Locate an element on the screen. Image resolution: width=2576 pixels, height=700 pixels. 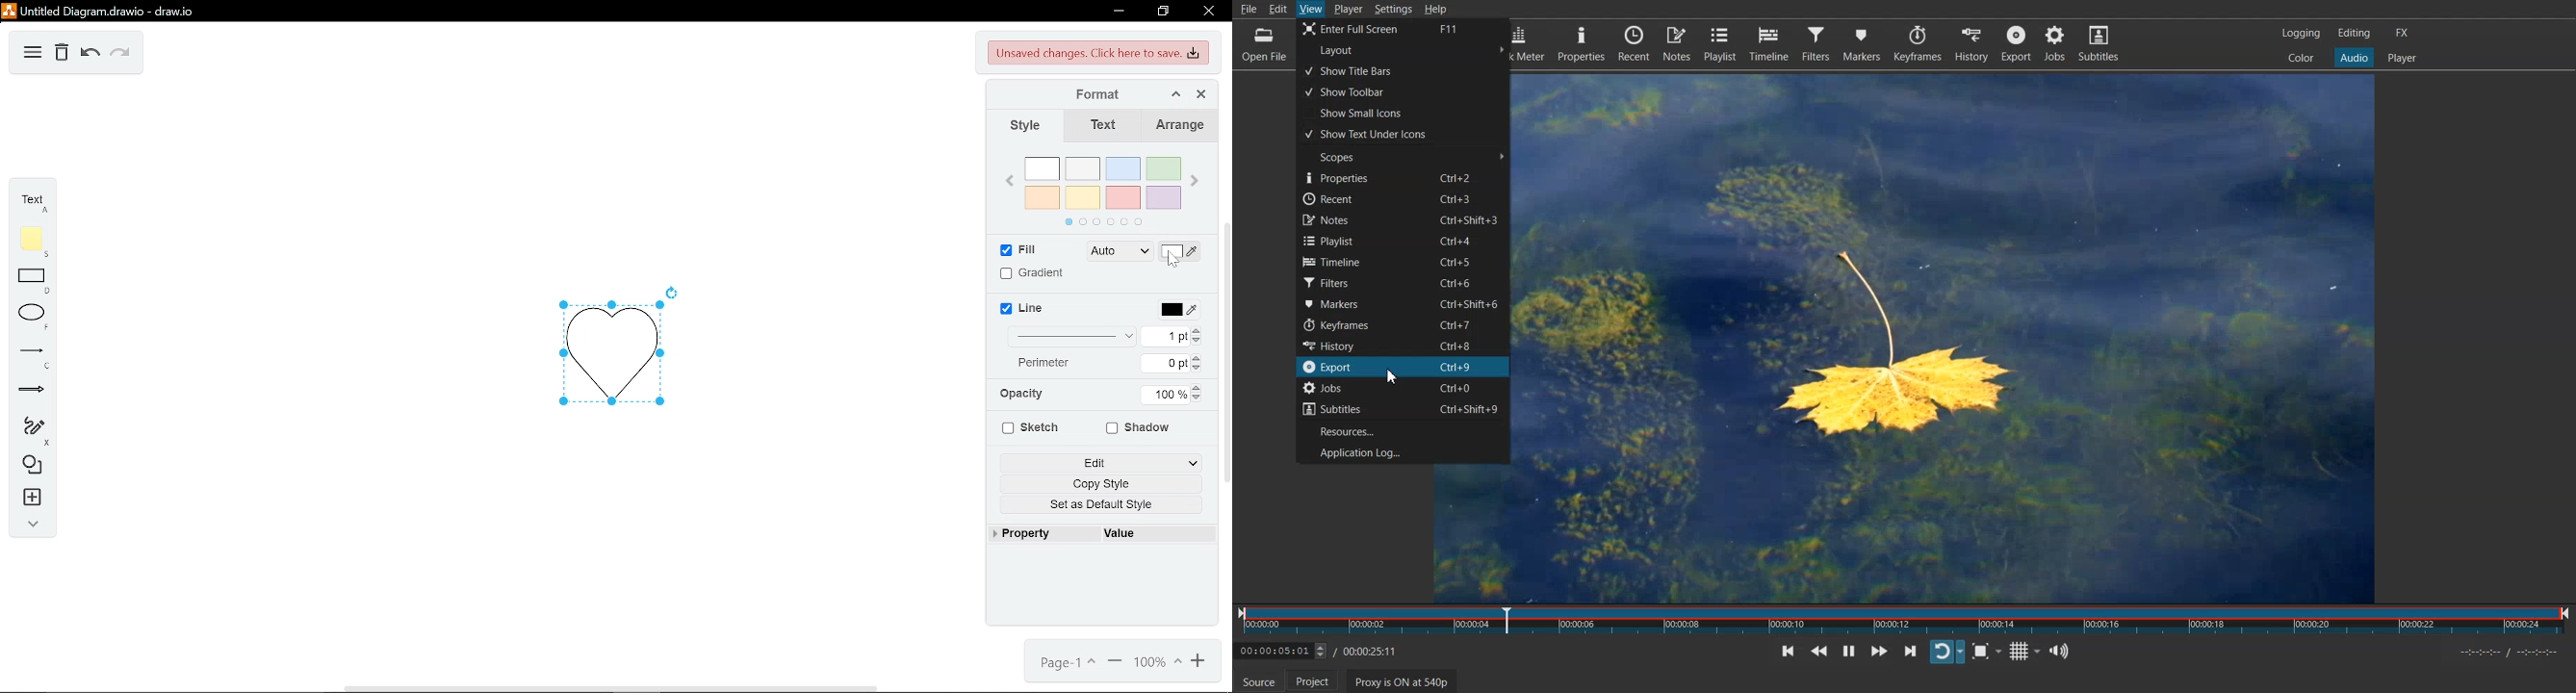
fill color is located at coordinates (1180, 251).